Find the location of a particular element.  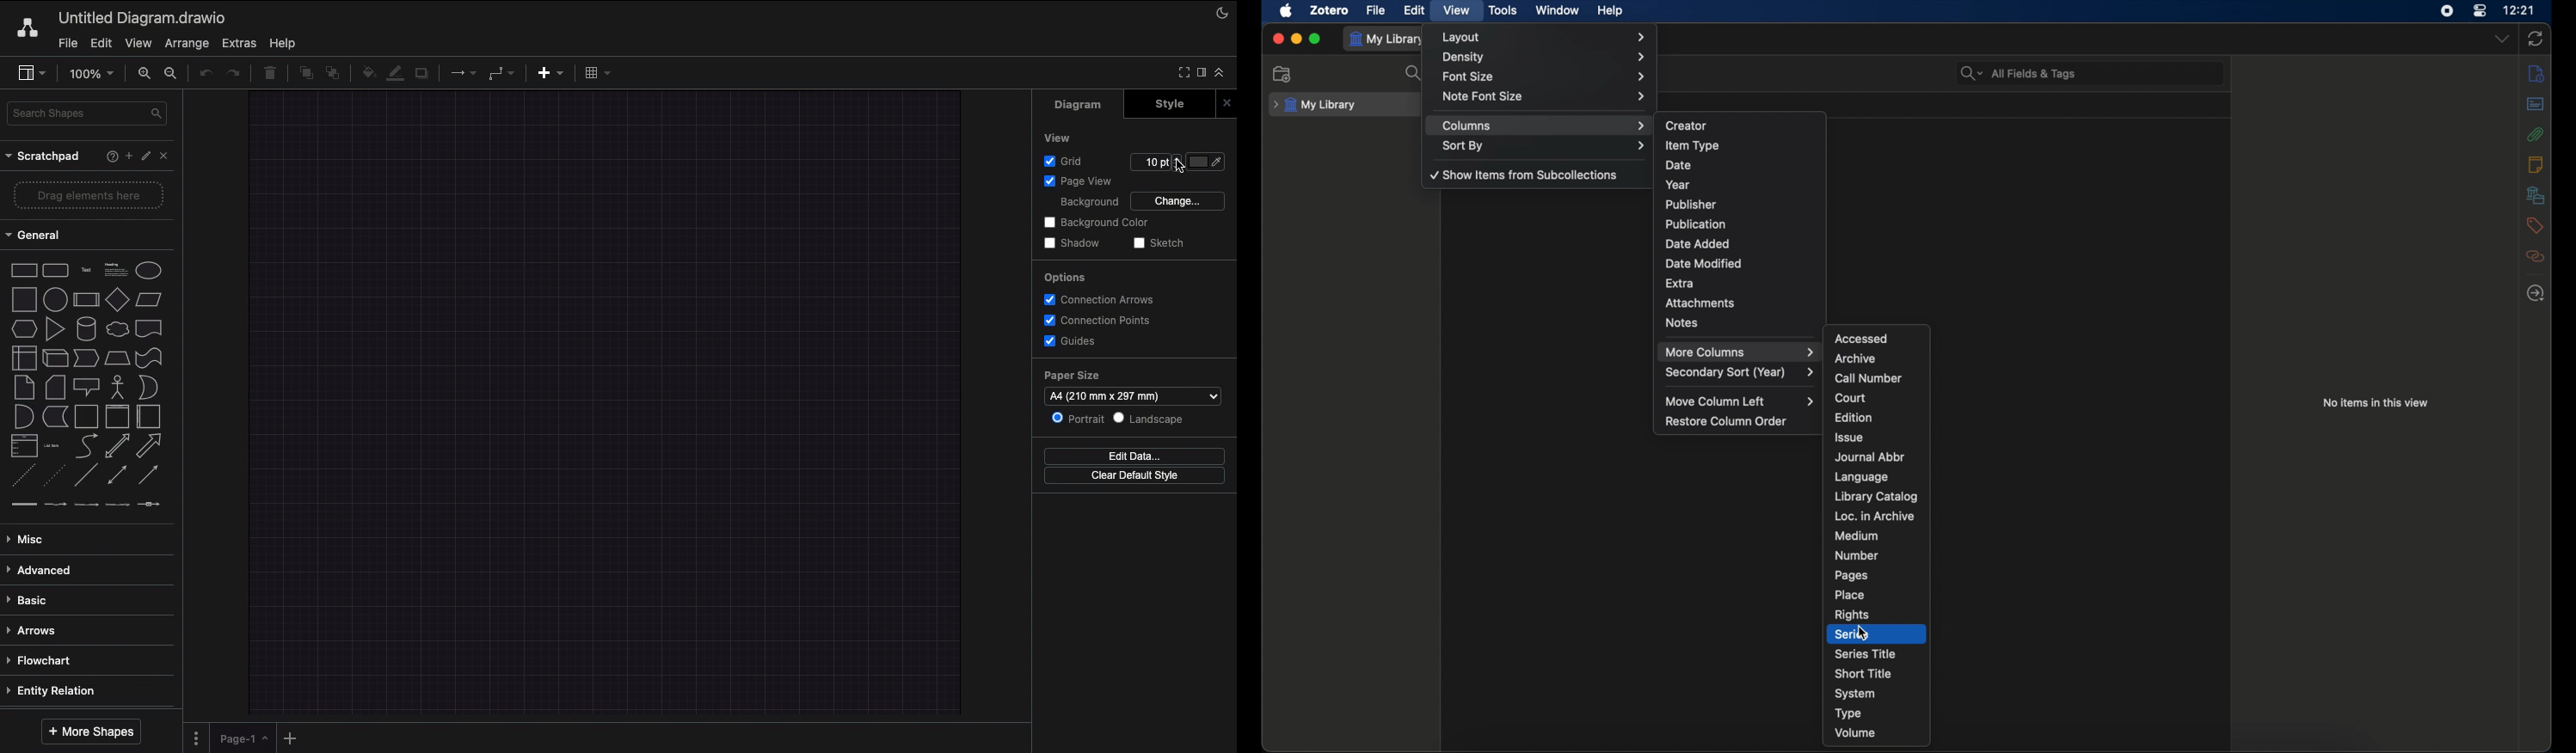

minimize is located at coordinates (1297, 39).